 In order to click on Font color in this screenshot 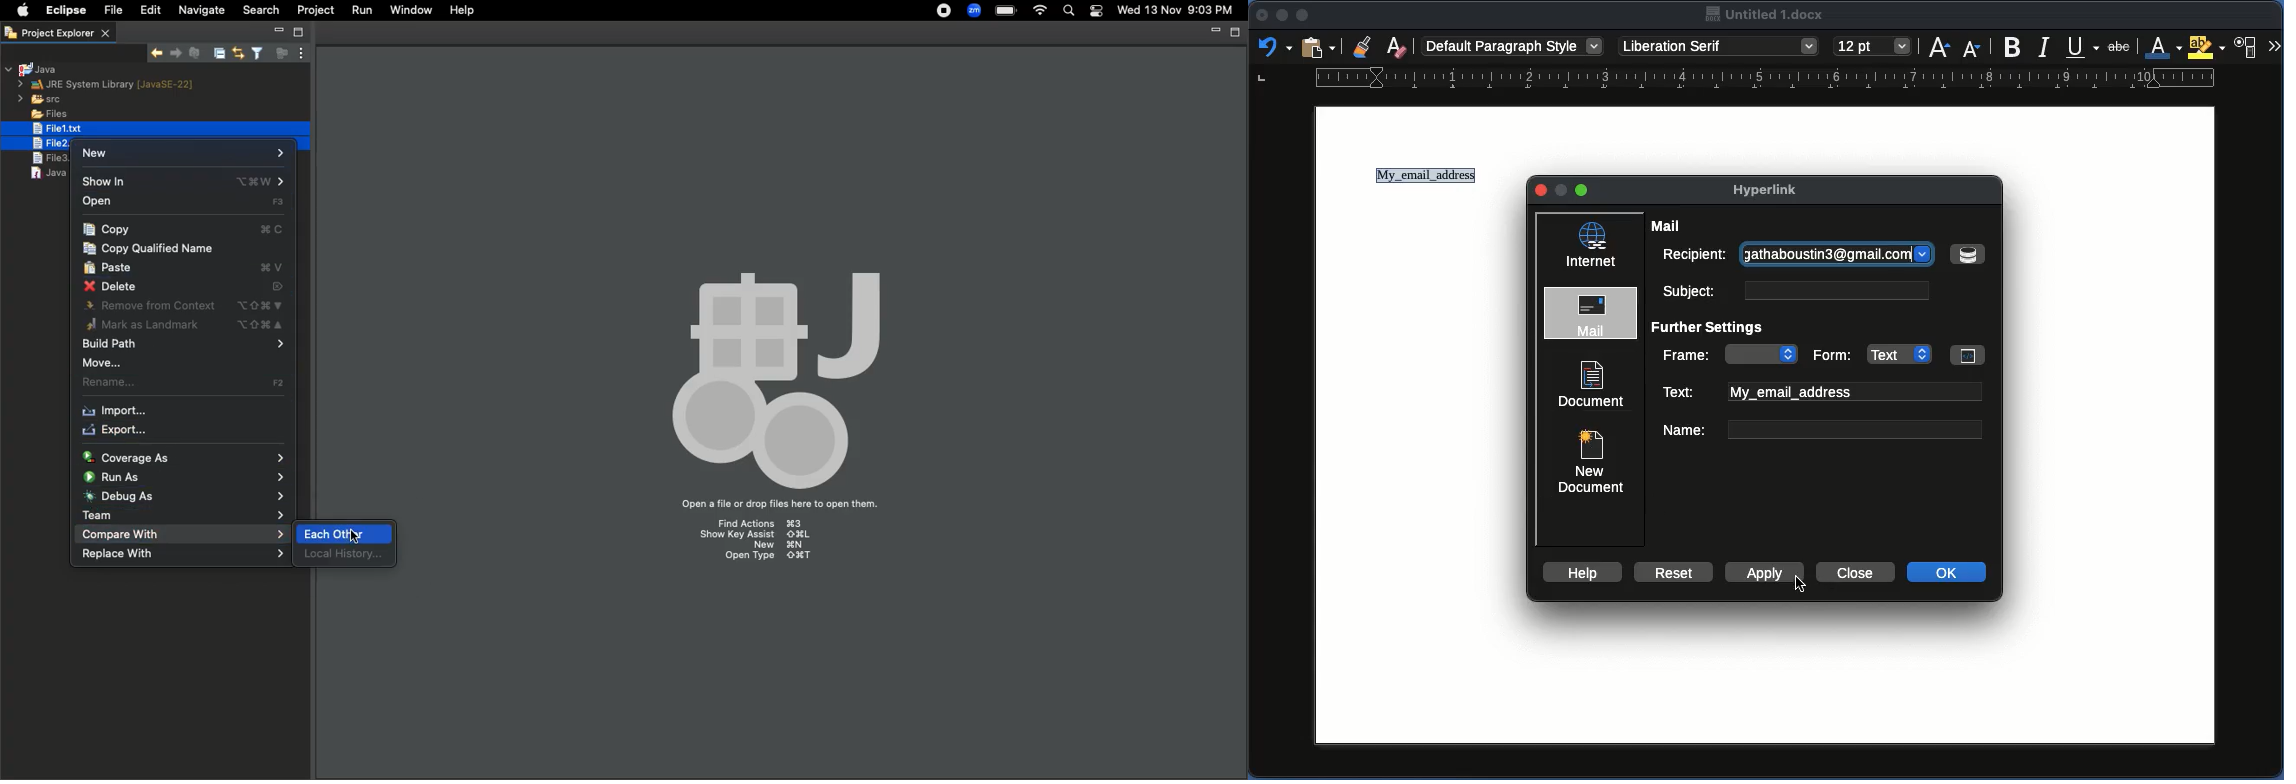, I will do `click(2160, 47)`.